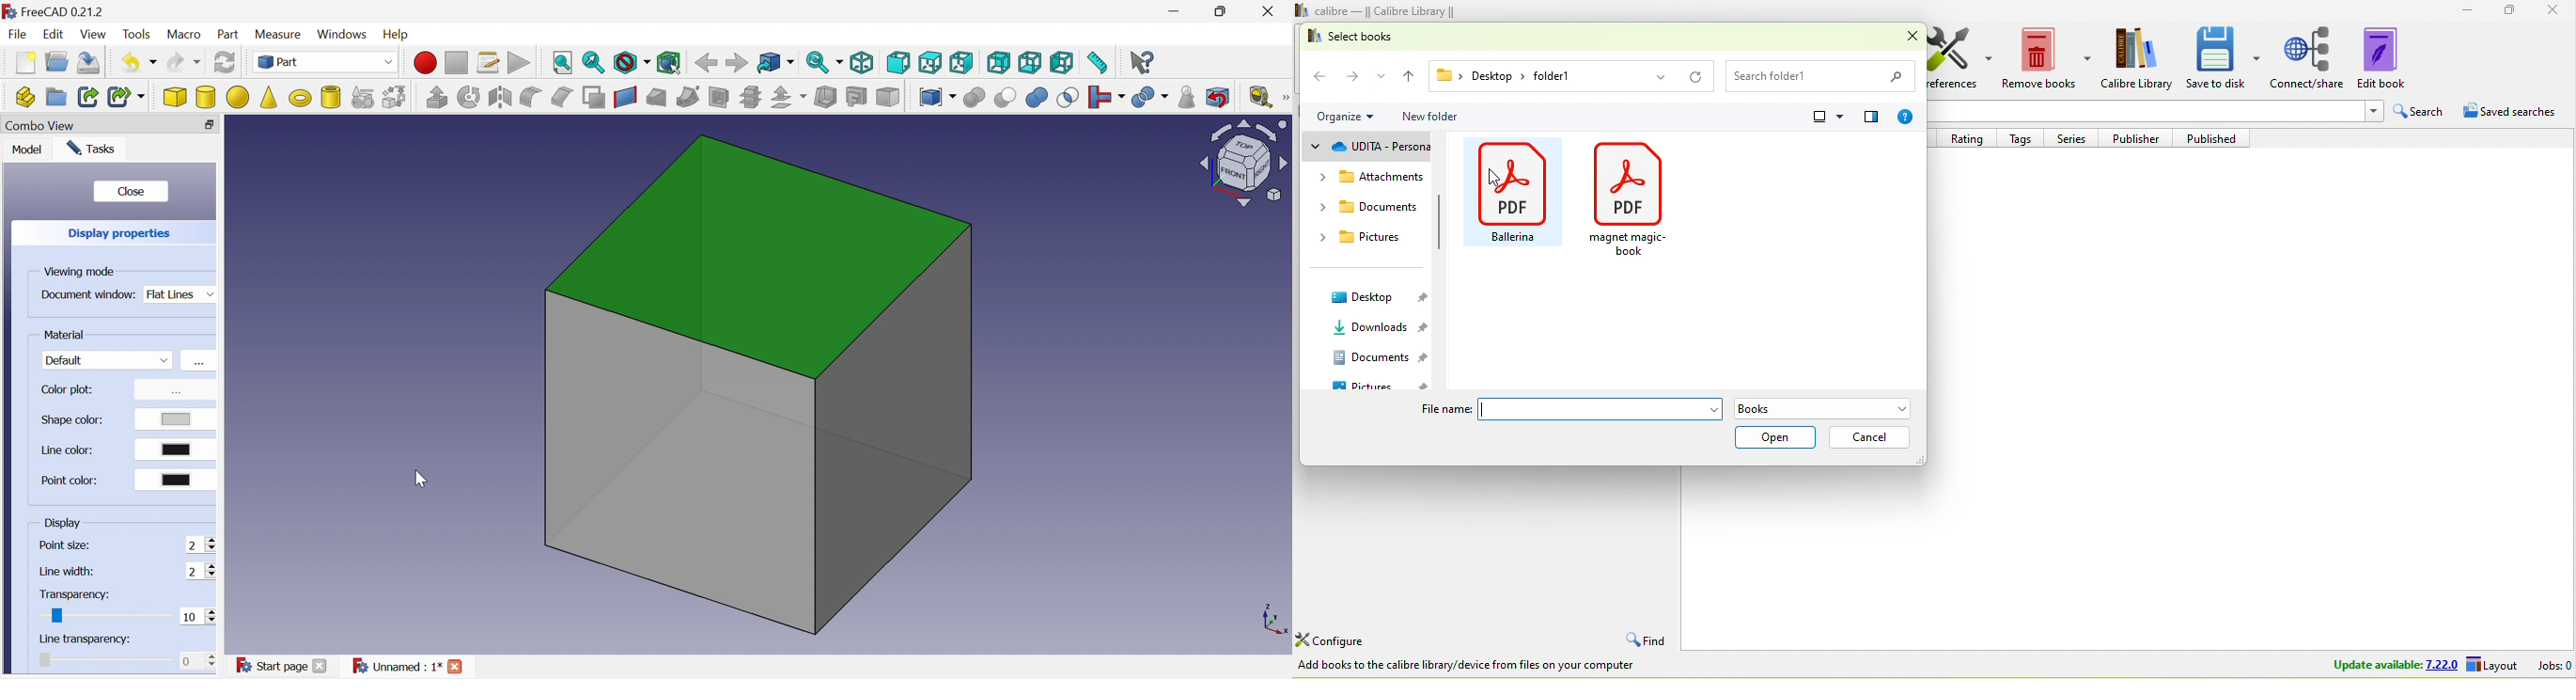 The width and height of the screenshot is (2576, 700). What do you see at coordinates (64, 334) in the screenshot?
I see `Material` at bounding box center [64, 334].